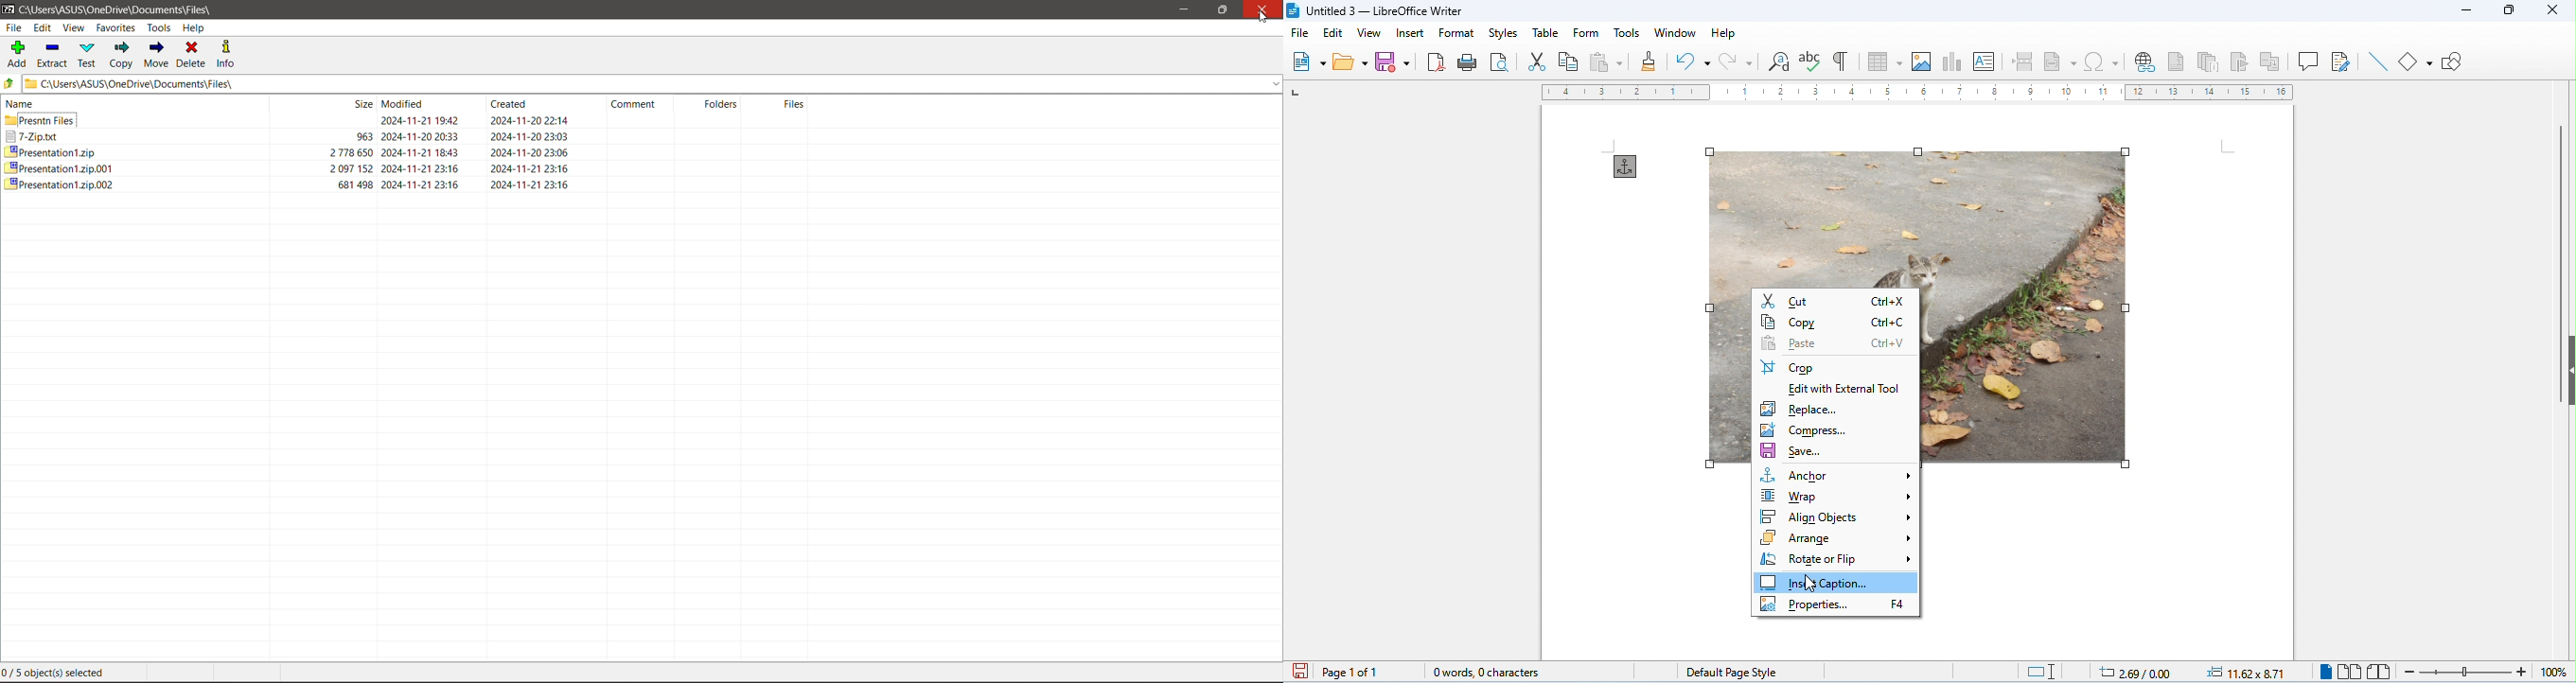  I want to click on insert chat, so click(1951, 62).